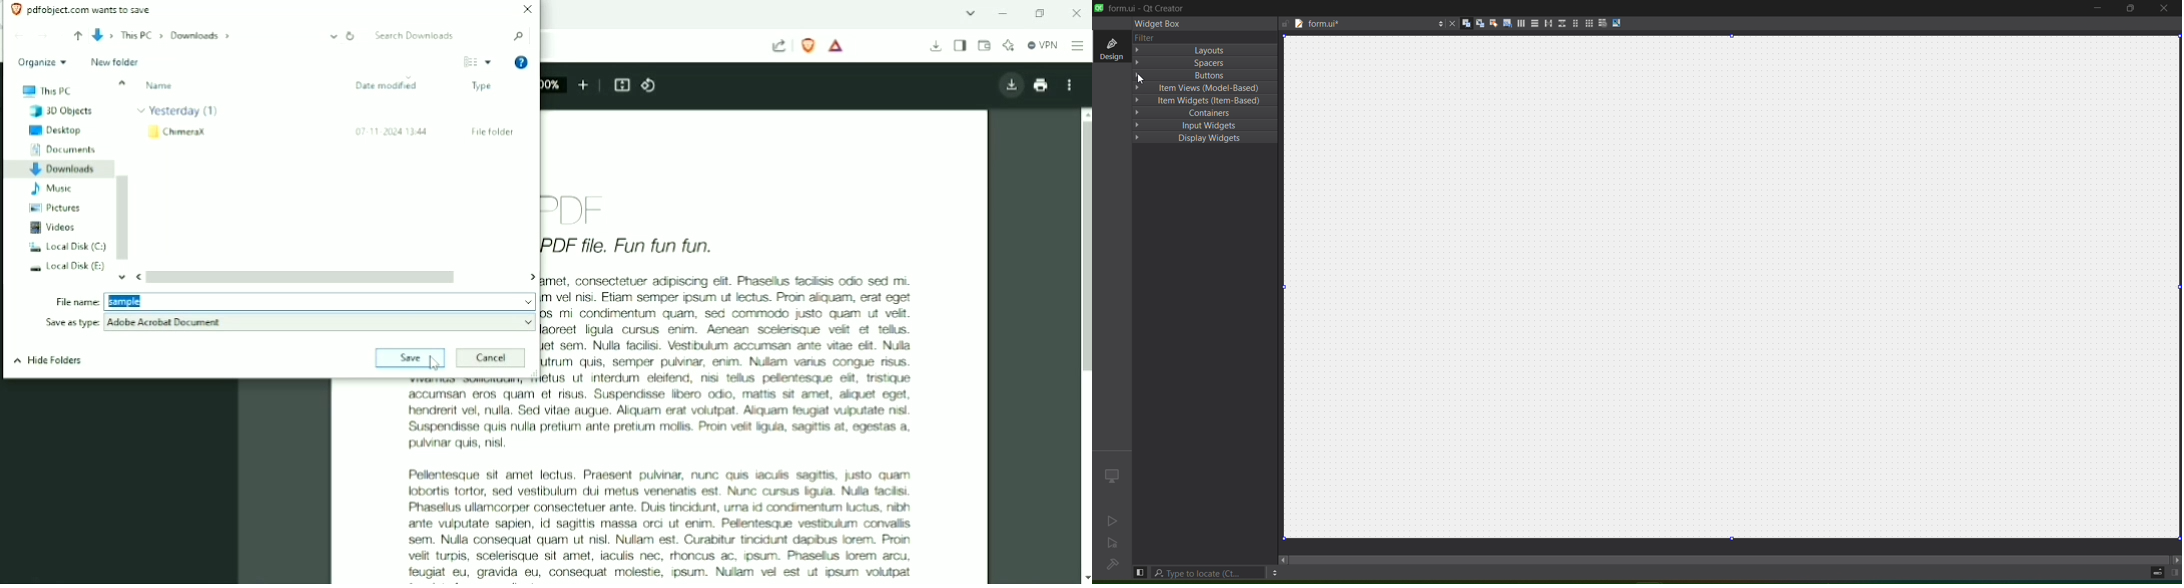  I want to click on Spacers, so click(1206, 63).